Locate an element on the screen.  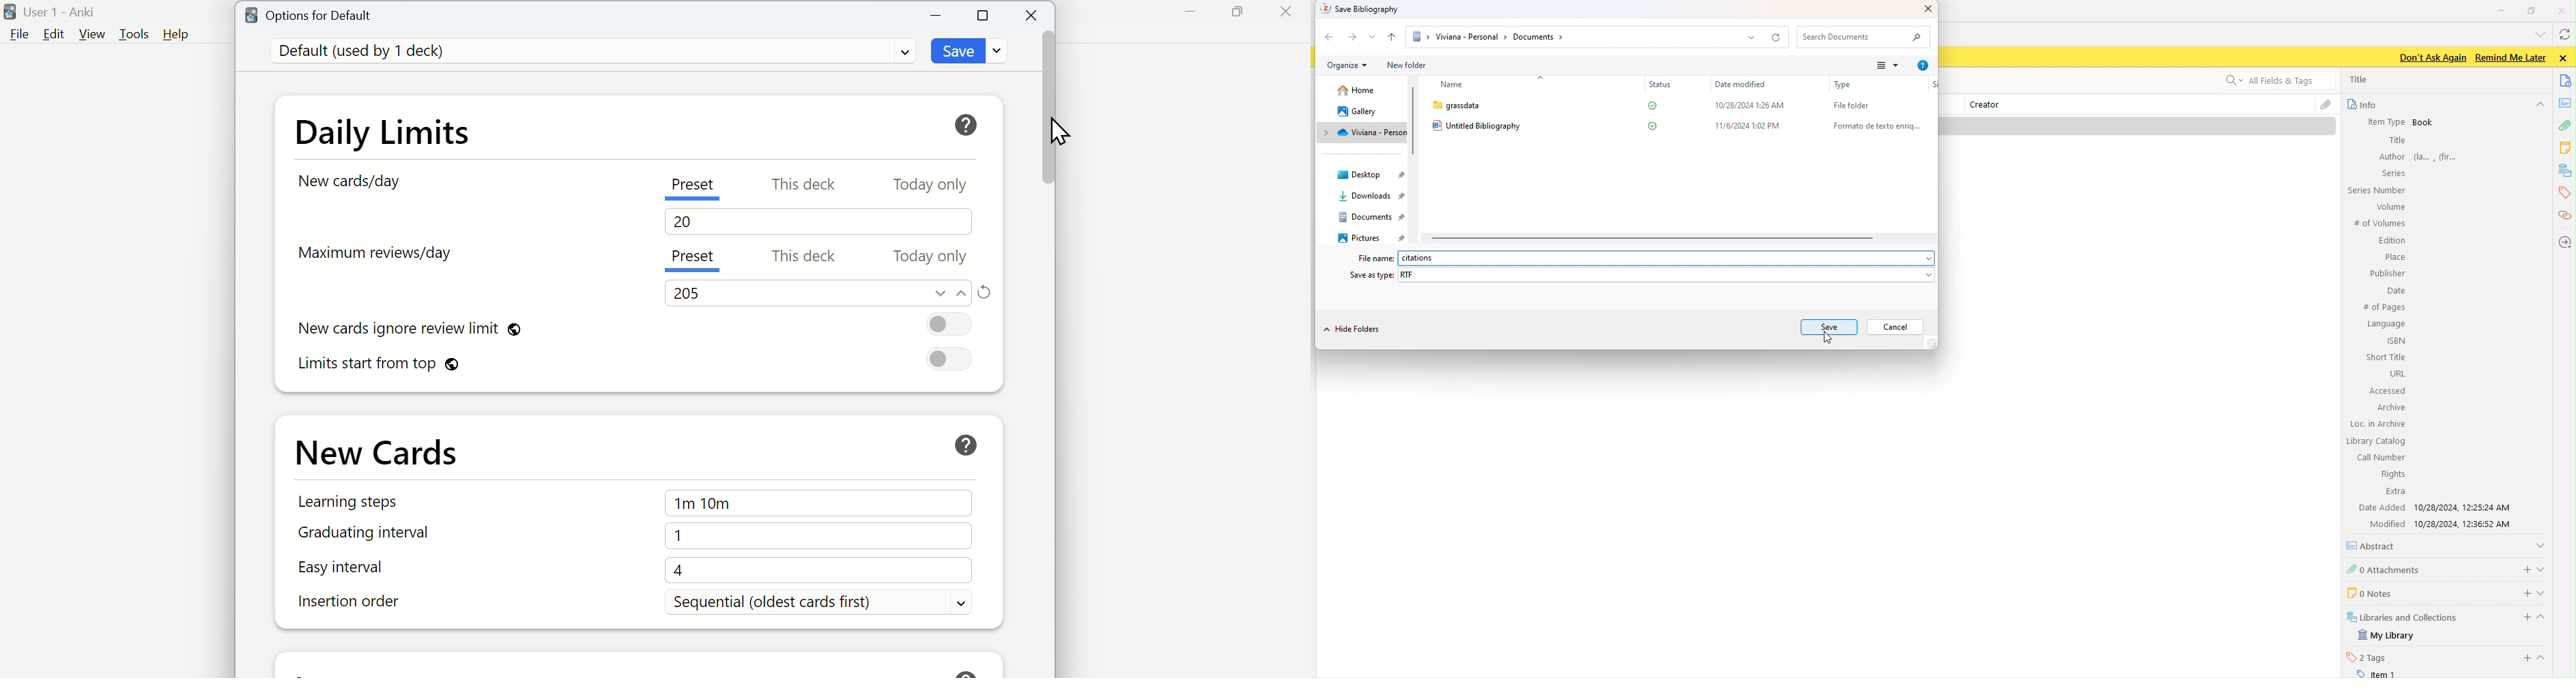
add is located at coordinates (2524, 568).